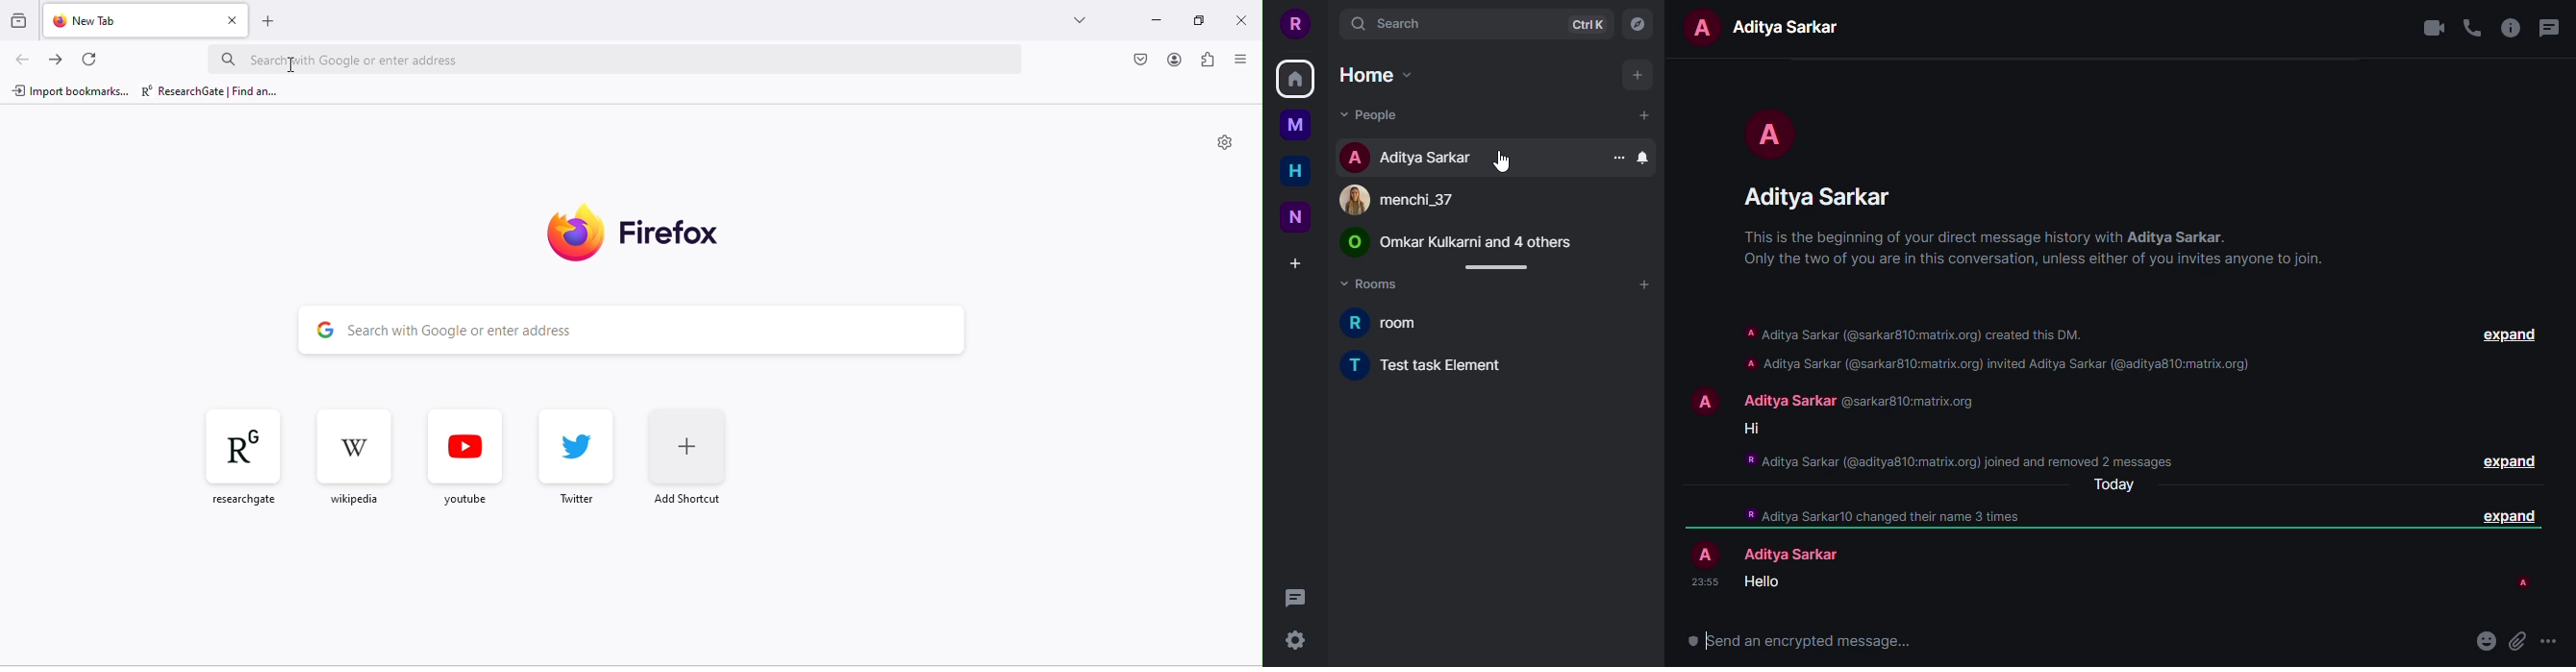 The width and height of the screenshot is (2576, 672). Describe the element at coordinates (2523, 583) in the screenshot. I see `seen` at that location.